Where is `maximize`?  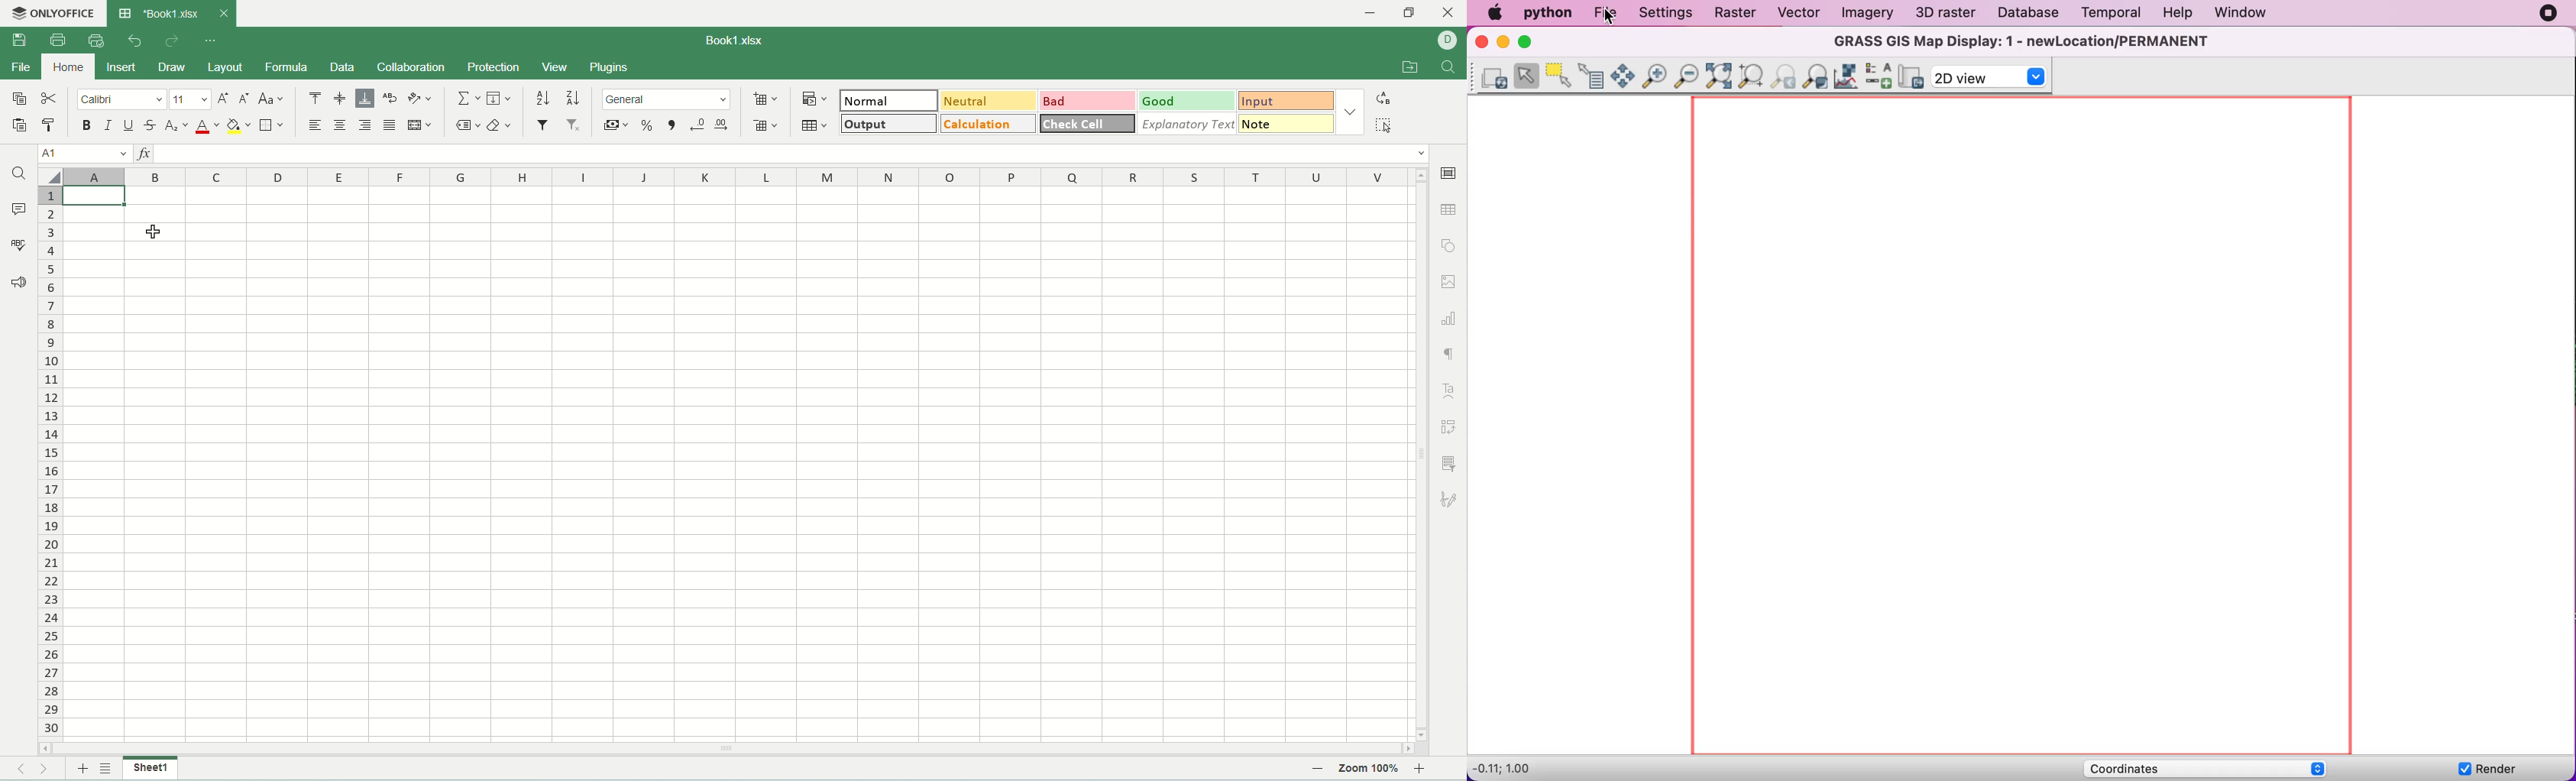 maximize is located at coordinates (1410, 16).